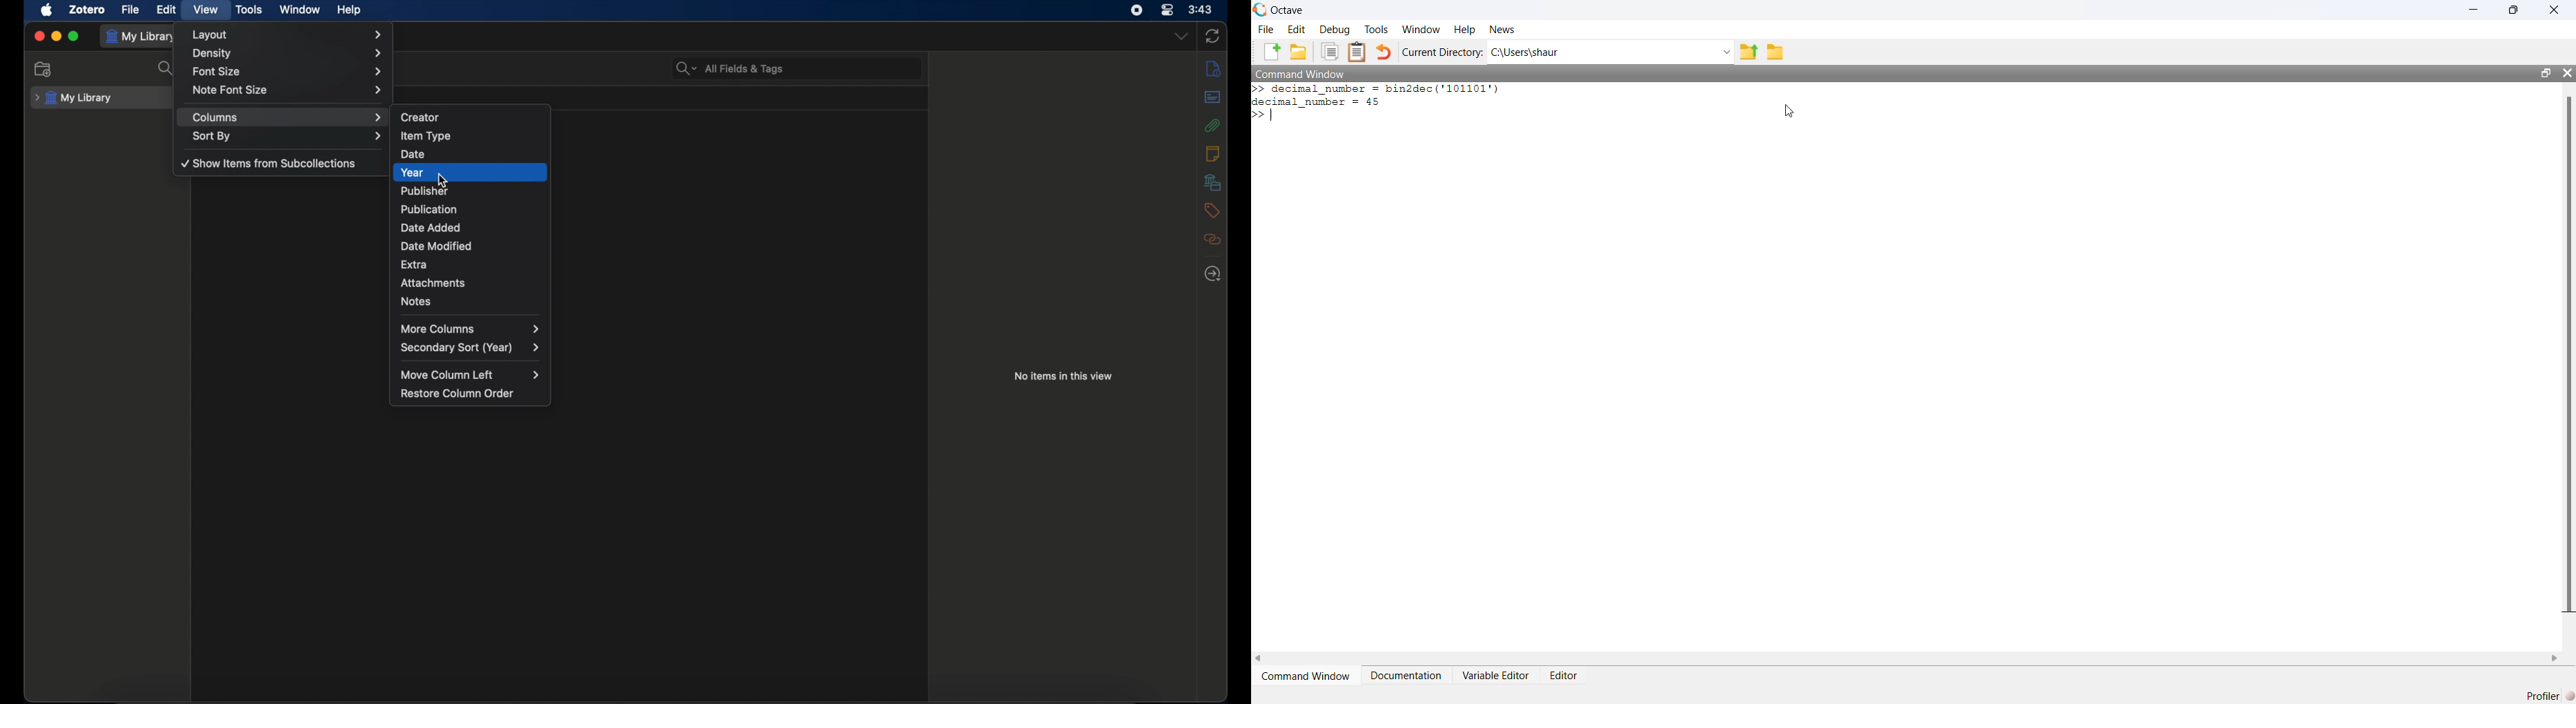  I want to click on file, so click(130, 10).